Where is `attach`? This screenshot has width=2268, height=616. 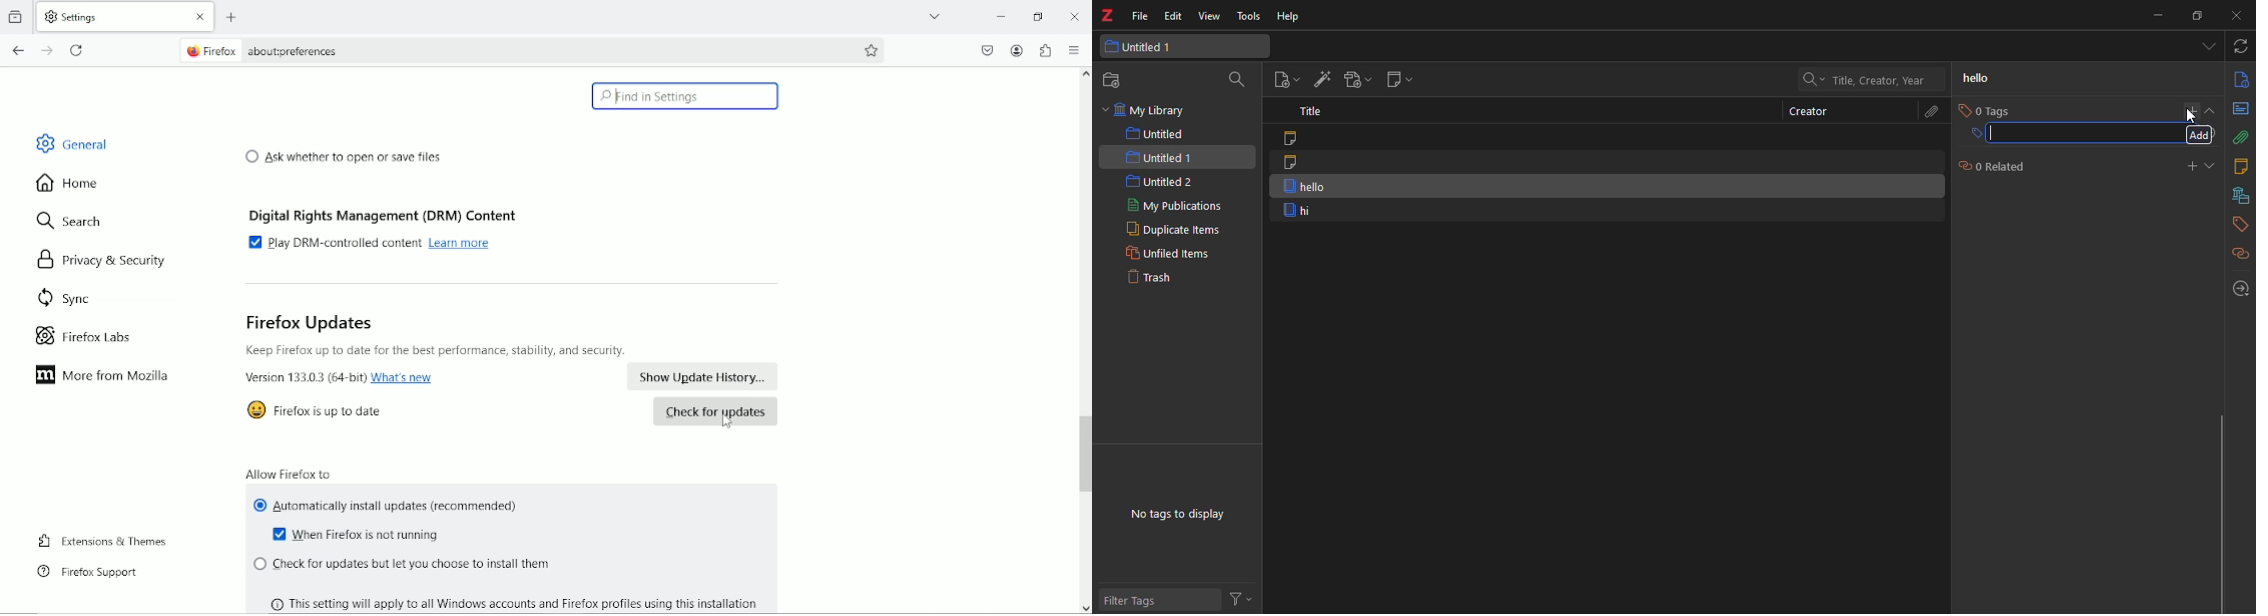 attach is located at coordinates (1930, 112).